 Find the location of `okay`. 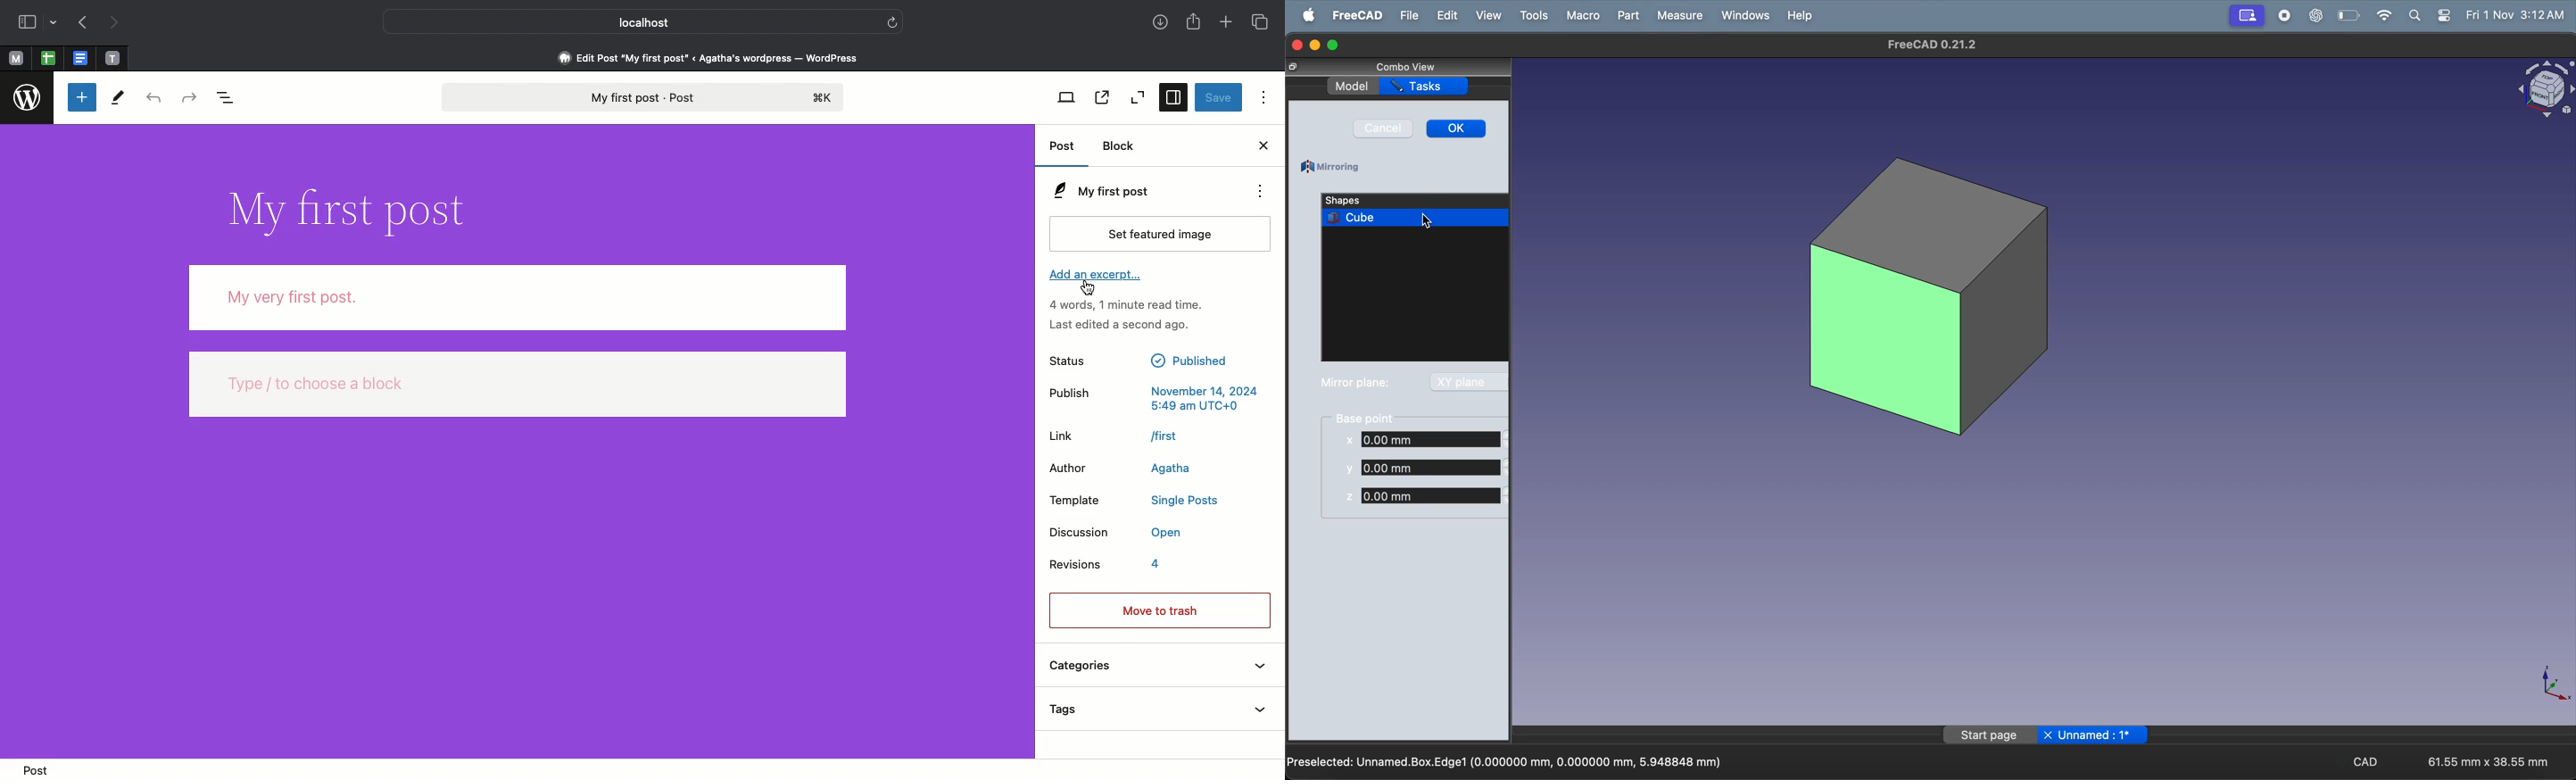

okay is located at coordinates (1457, 129).